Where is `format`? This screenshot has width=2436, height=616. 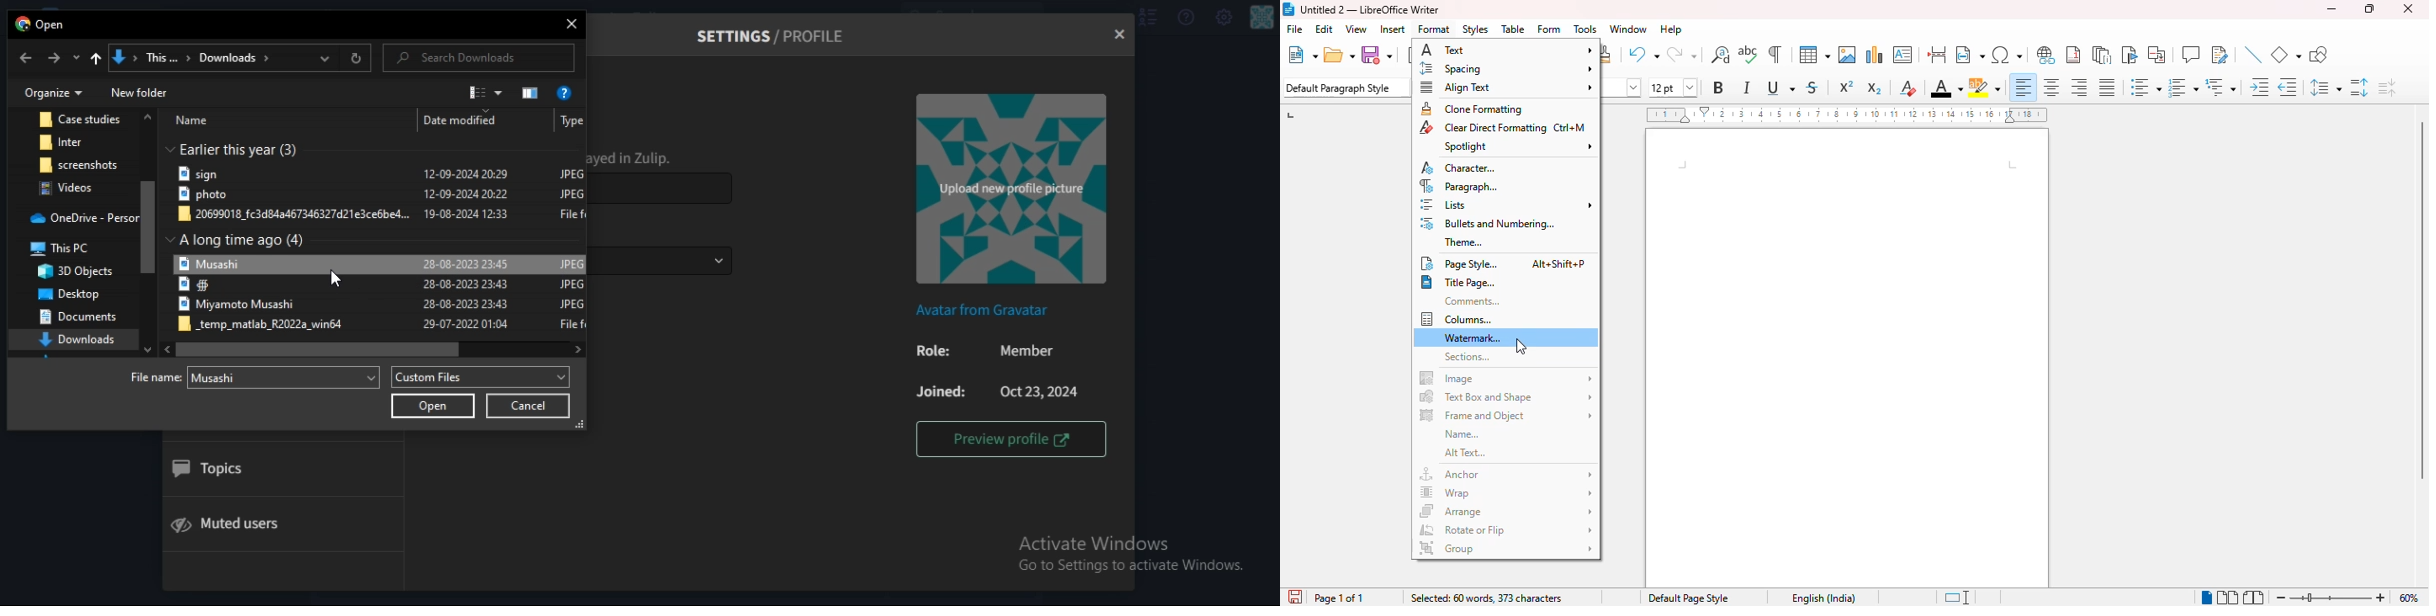
format is located at coordinates (1435, 29).